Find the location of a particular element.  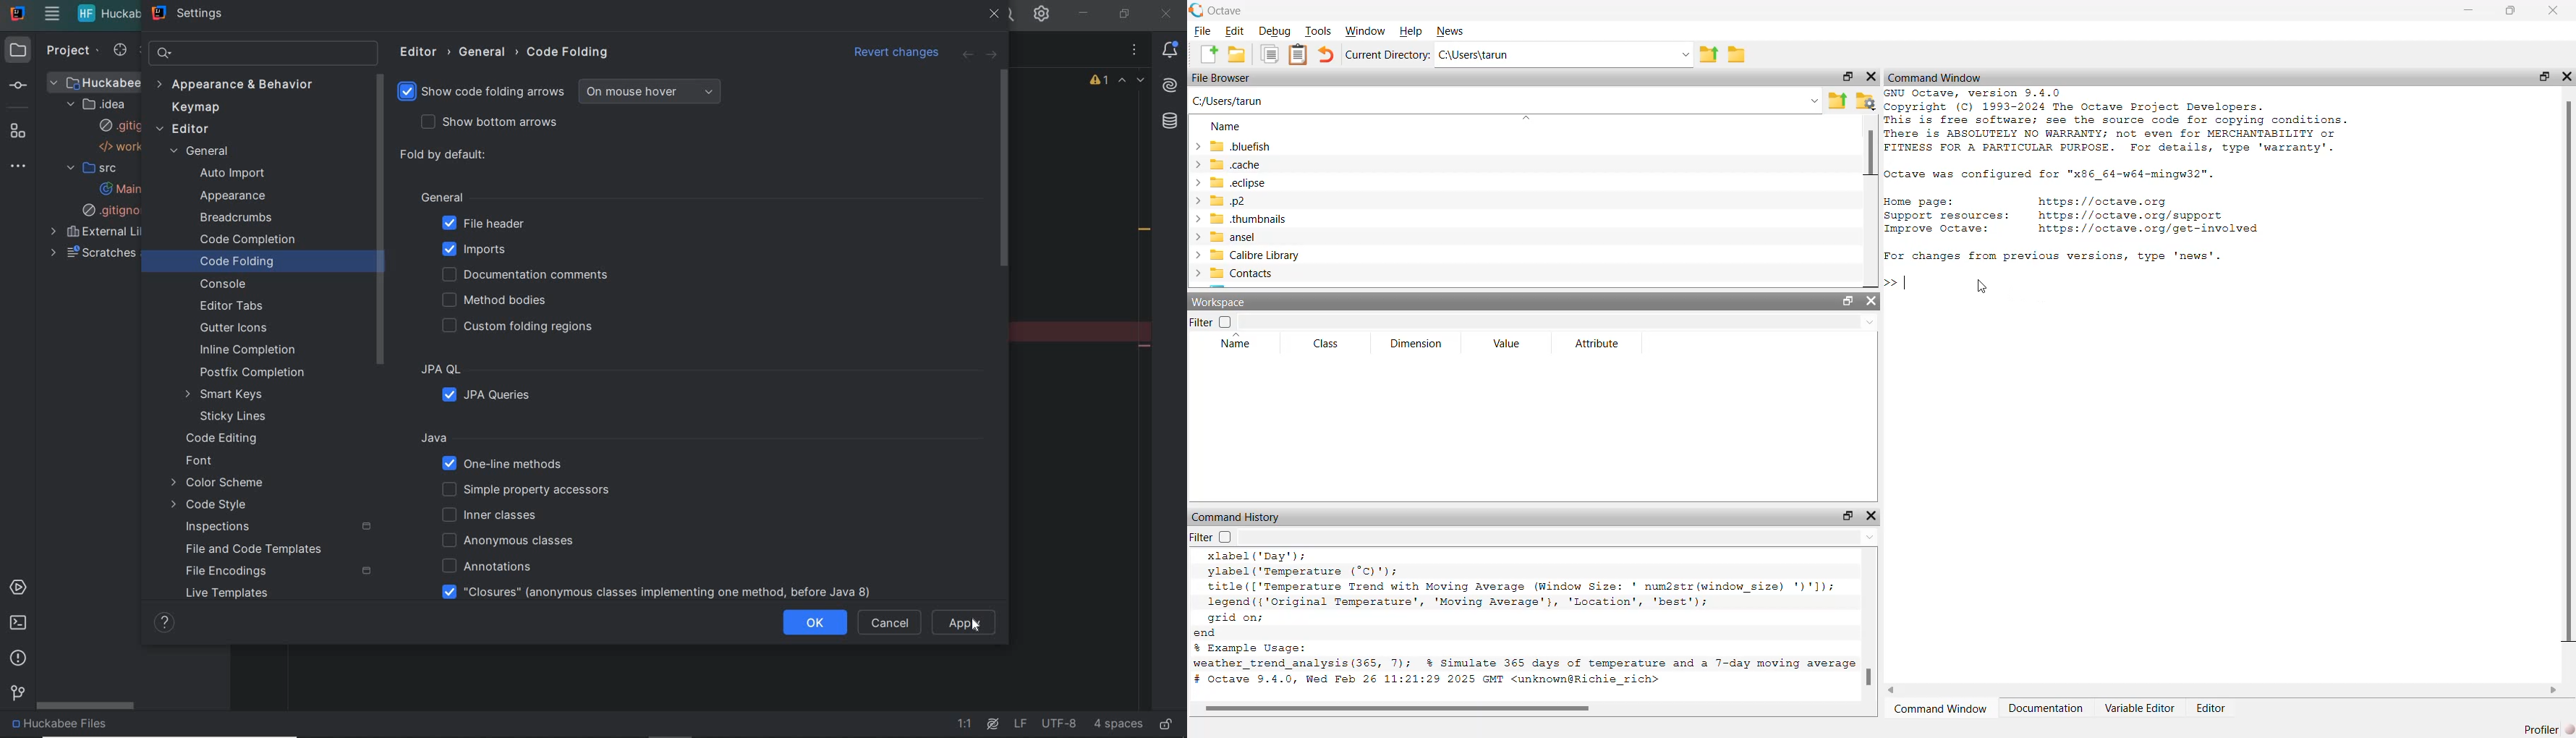

Workspace is located at coordinates (1228, 302).